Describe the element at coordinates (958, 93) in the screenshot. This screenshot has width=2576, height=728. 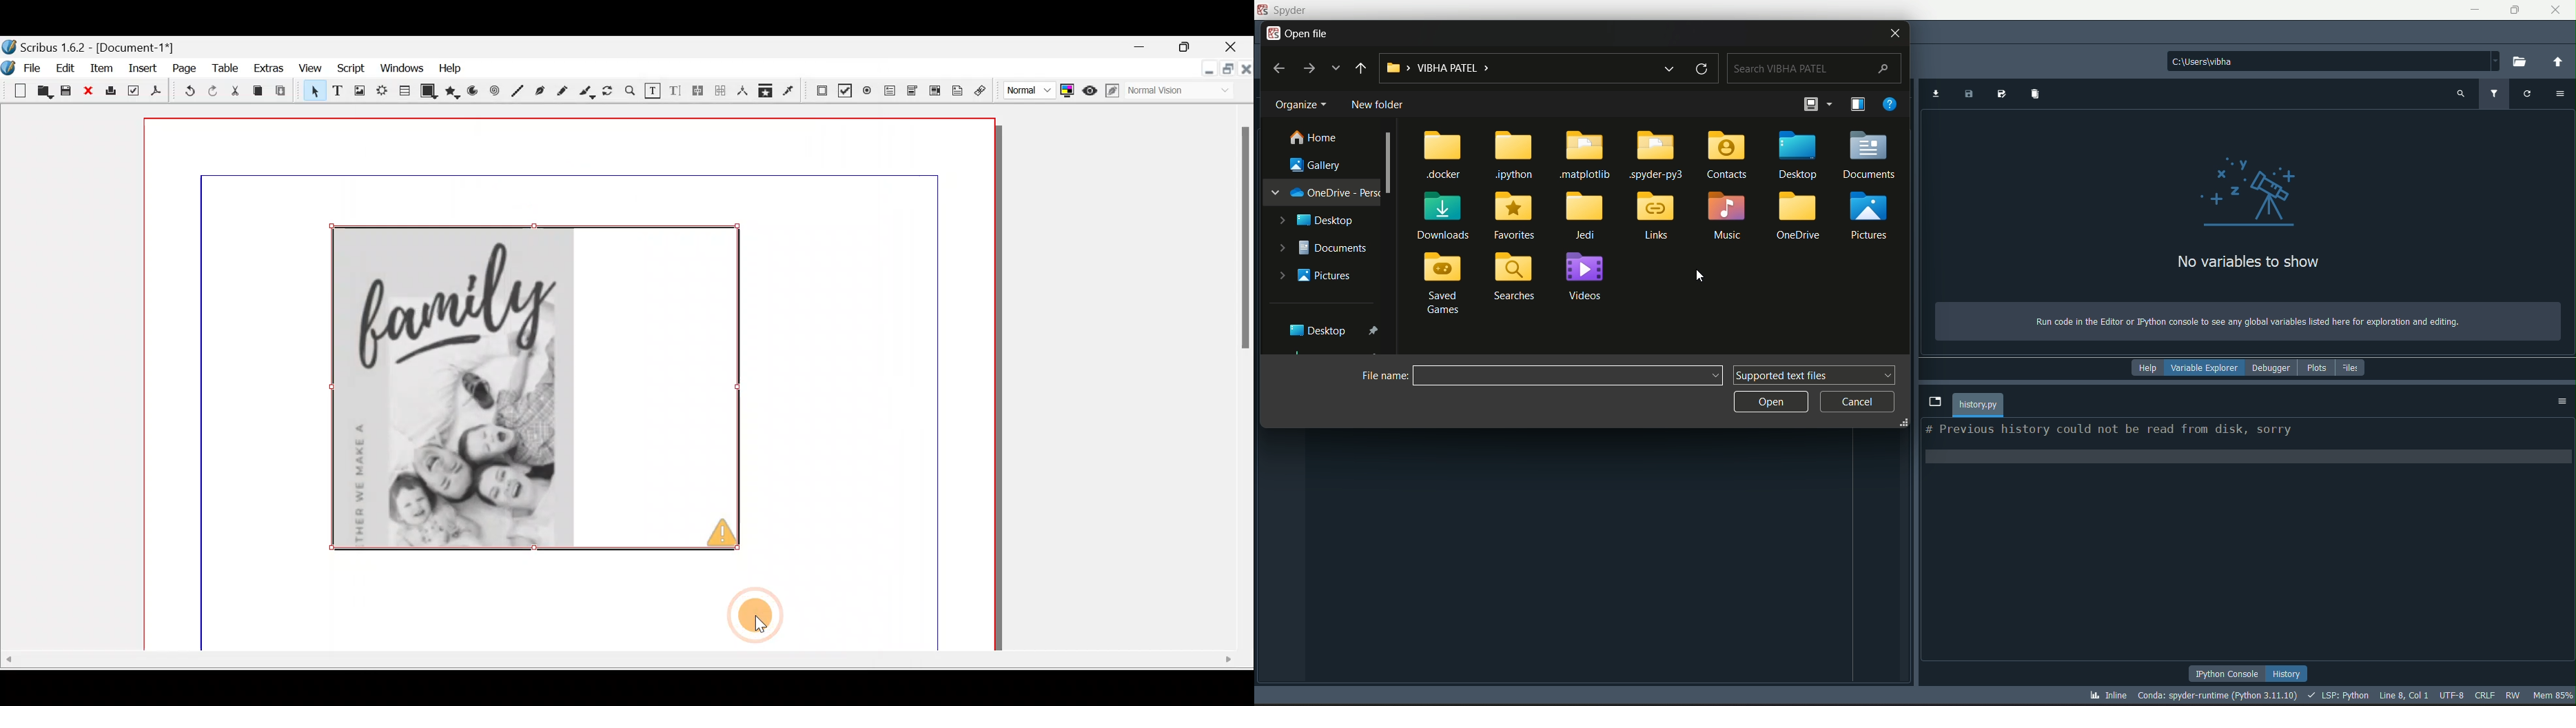
I see `Text annotation` at that location.